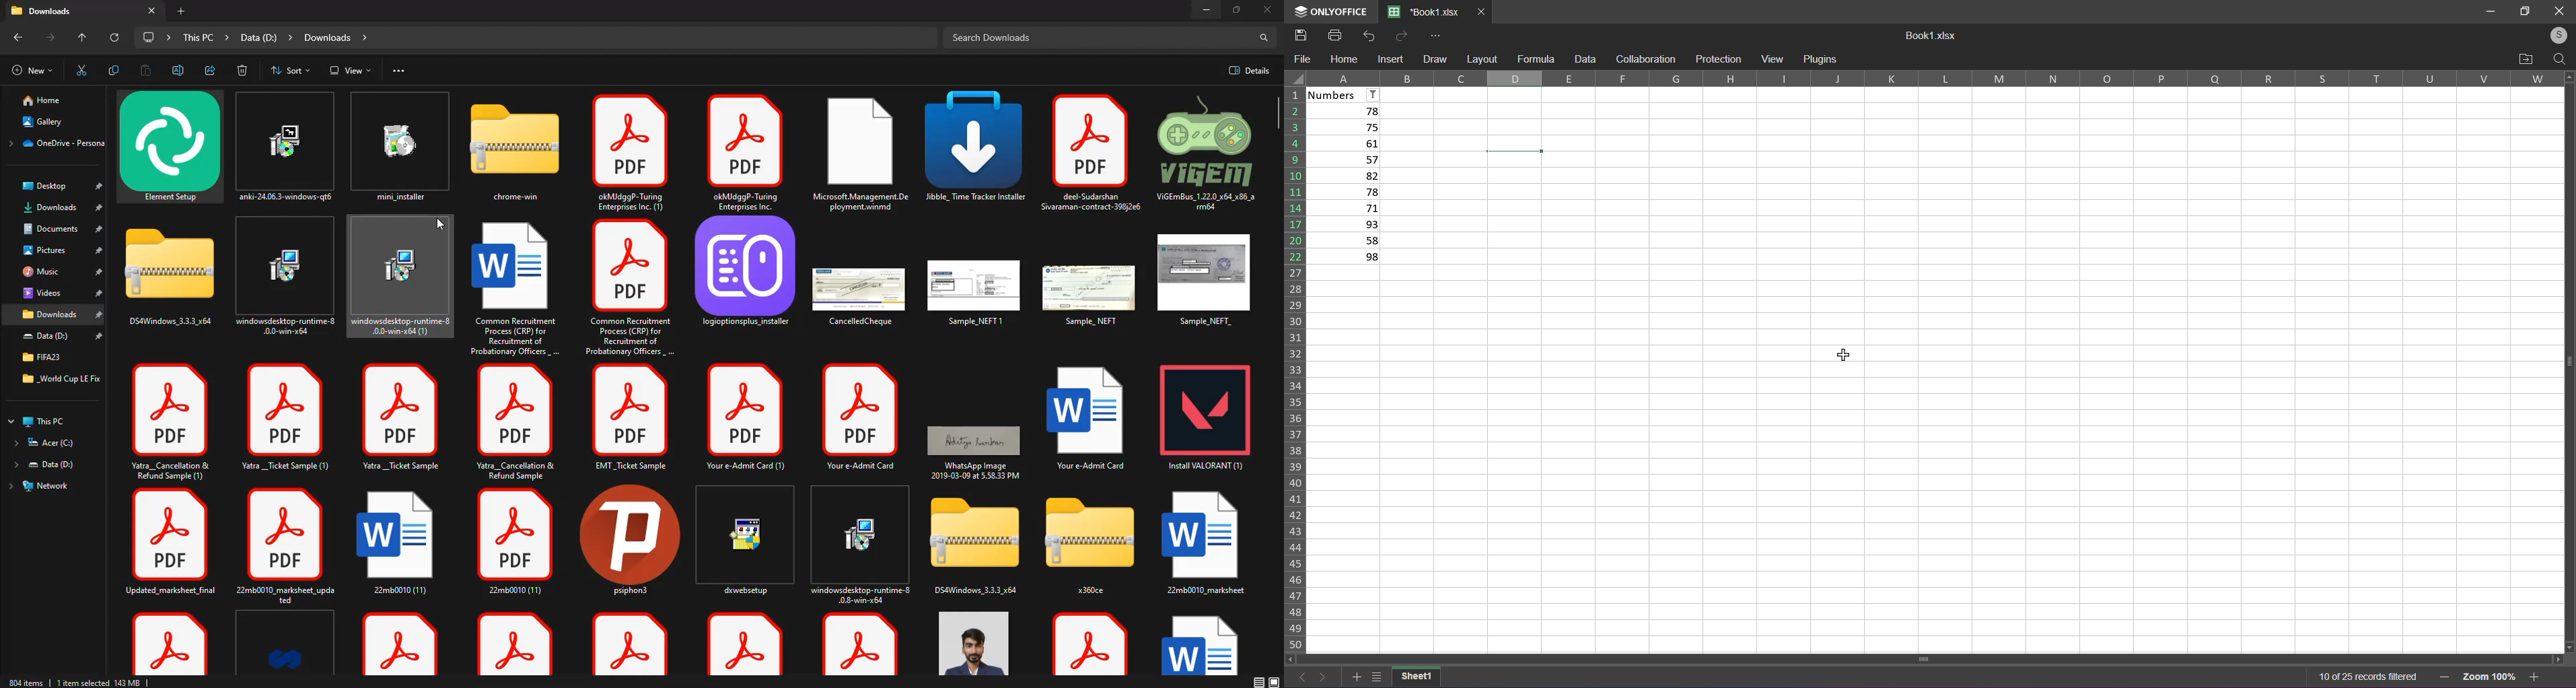 This screenshot has height=700, width=2576. I want to click on protection, so click(1719, 59).